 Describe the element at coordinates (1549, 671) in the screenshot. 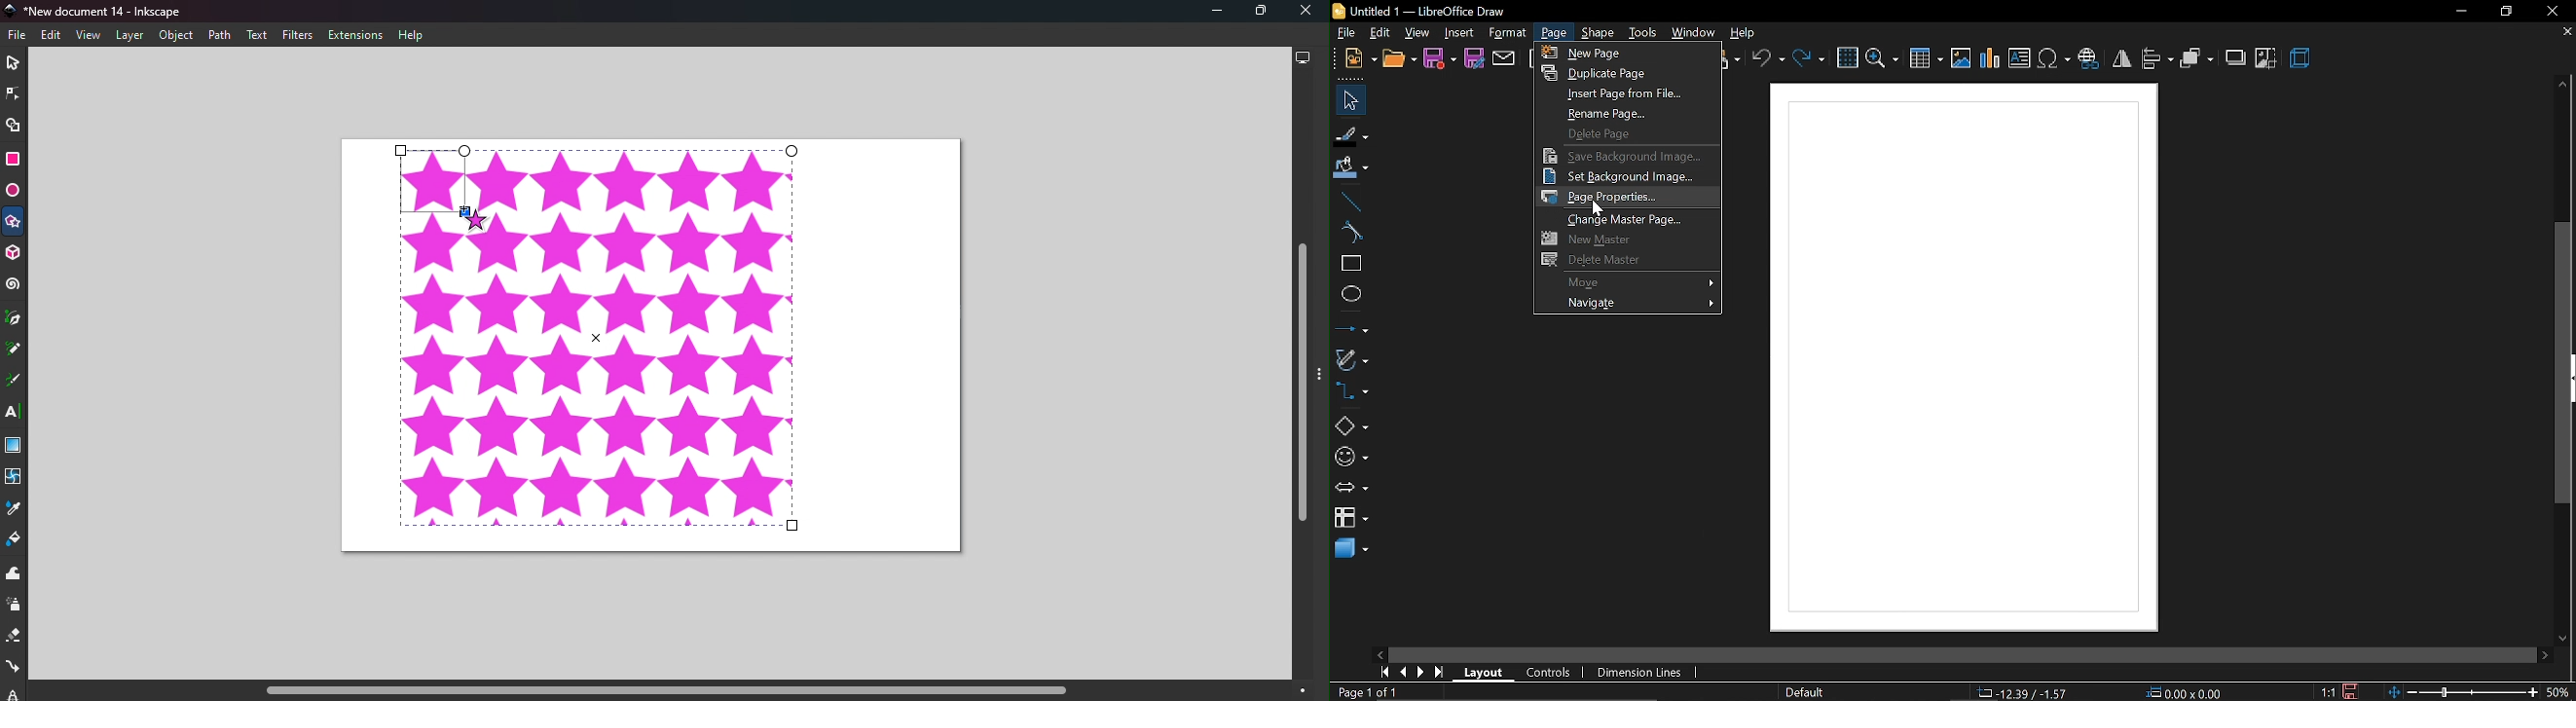

I see `controls` at that location.